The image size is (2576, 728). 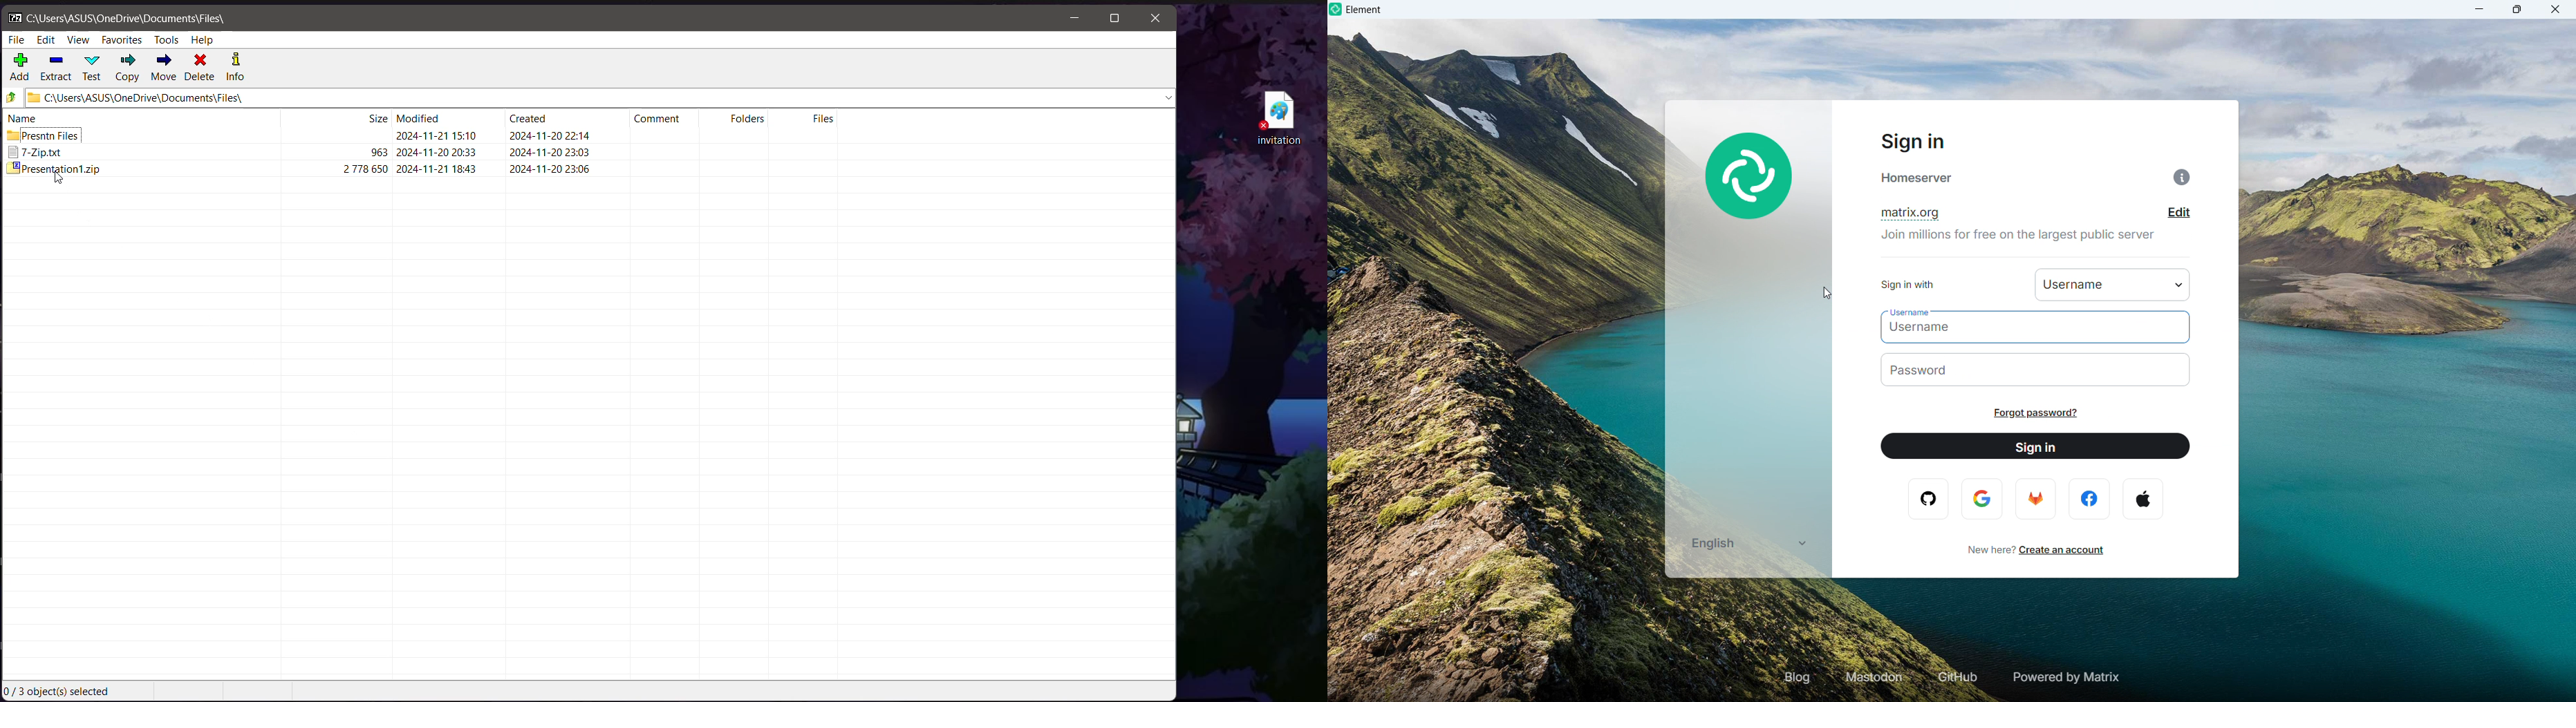 What do you see at coordinates (1909, 214) in the screenshot?
I see `Domain name ` at bounding box center [1909, 214].